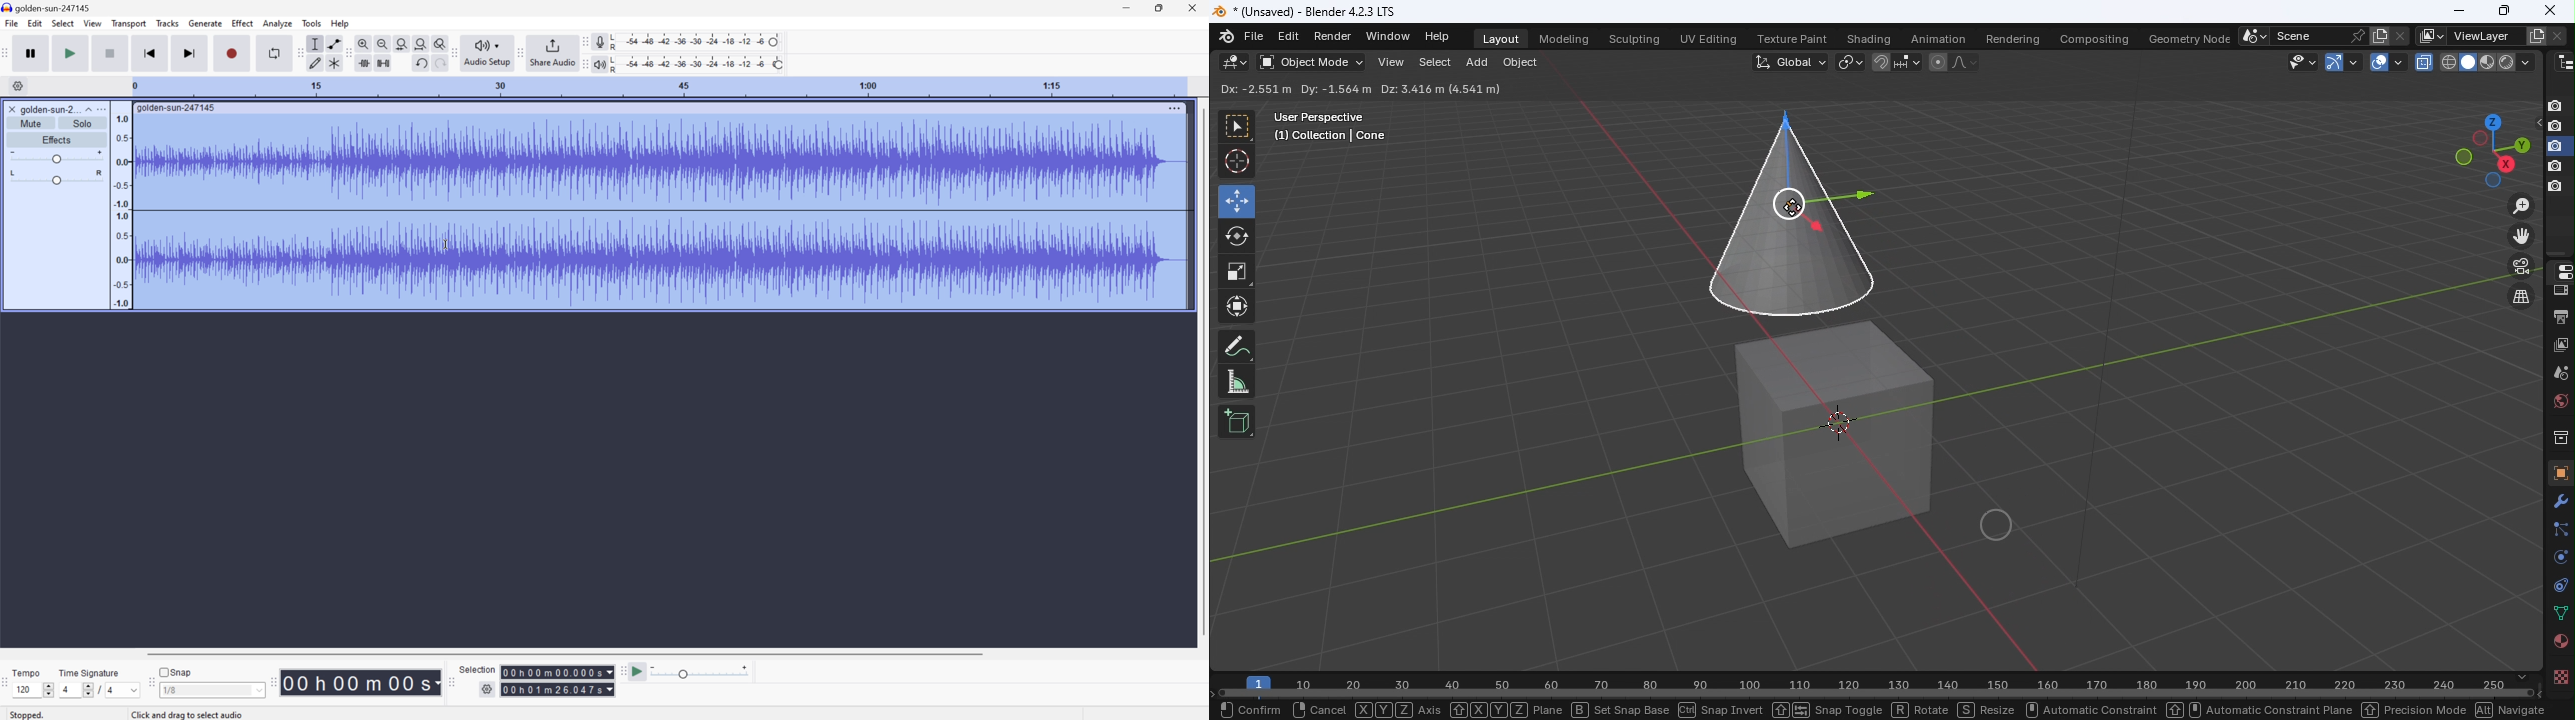 The width and height of the screenshot is (2576, 728). What do you see at coordinates (383, 63) in the screenshot?
I see `Silence audio selection` at bounding box center [383, 63].